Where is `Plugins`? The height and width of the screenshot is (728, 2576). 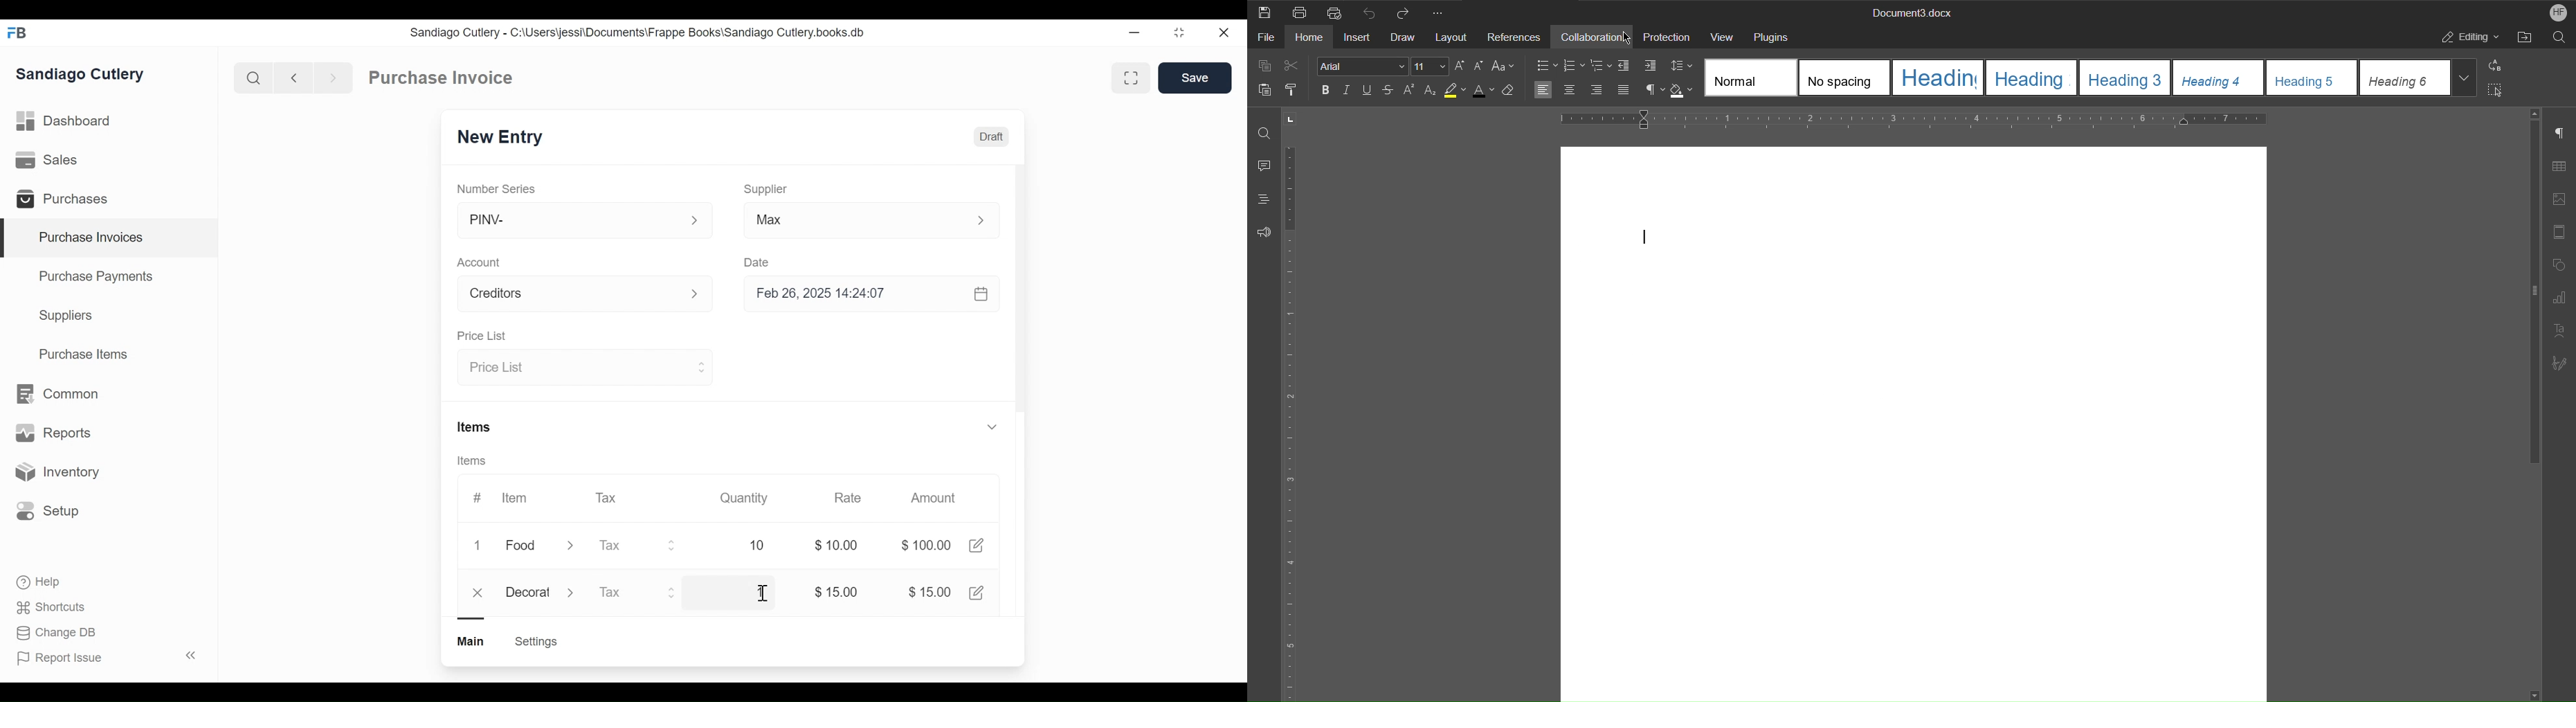 Plugins is located at coordinates (1773, 36).